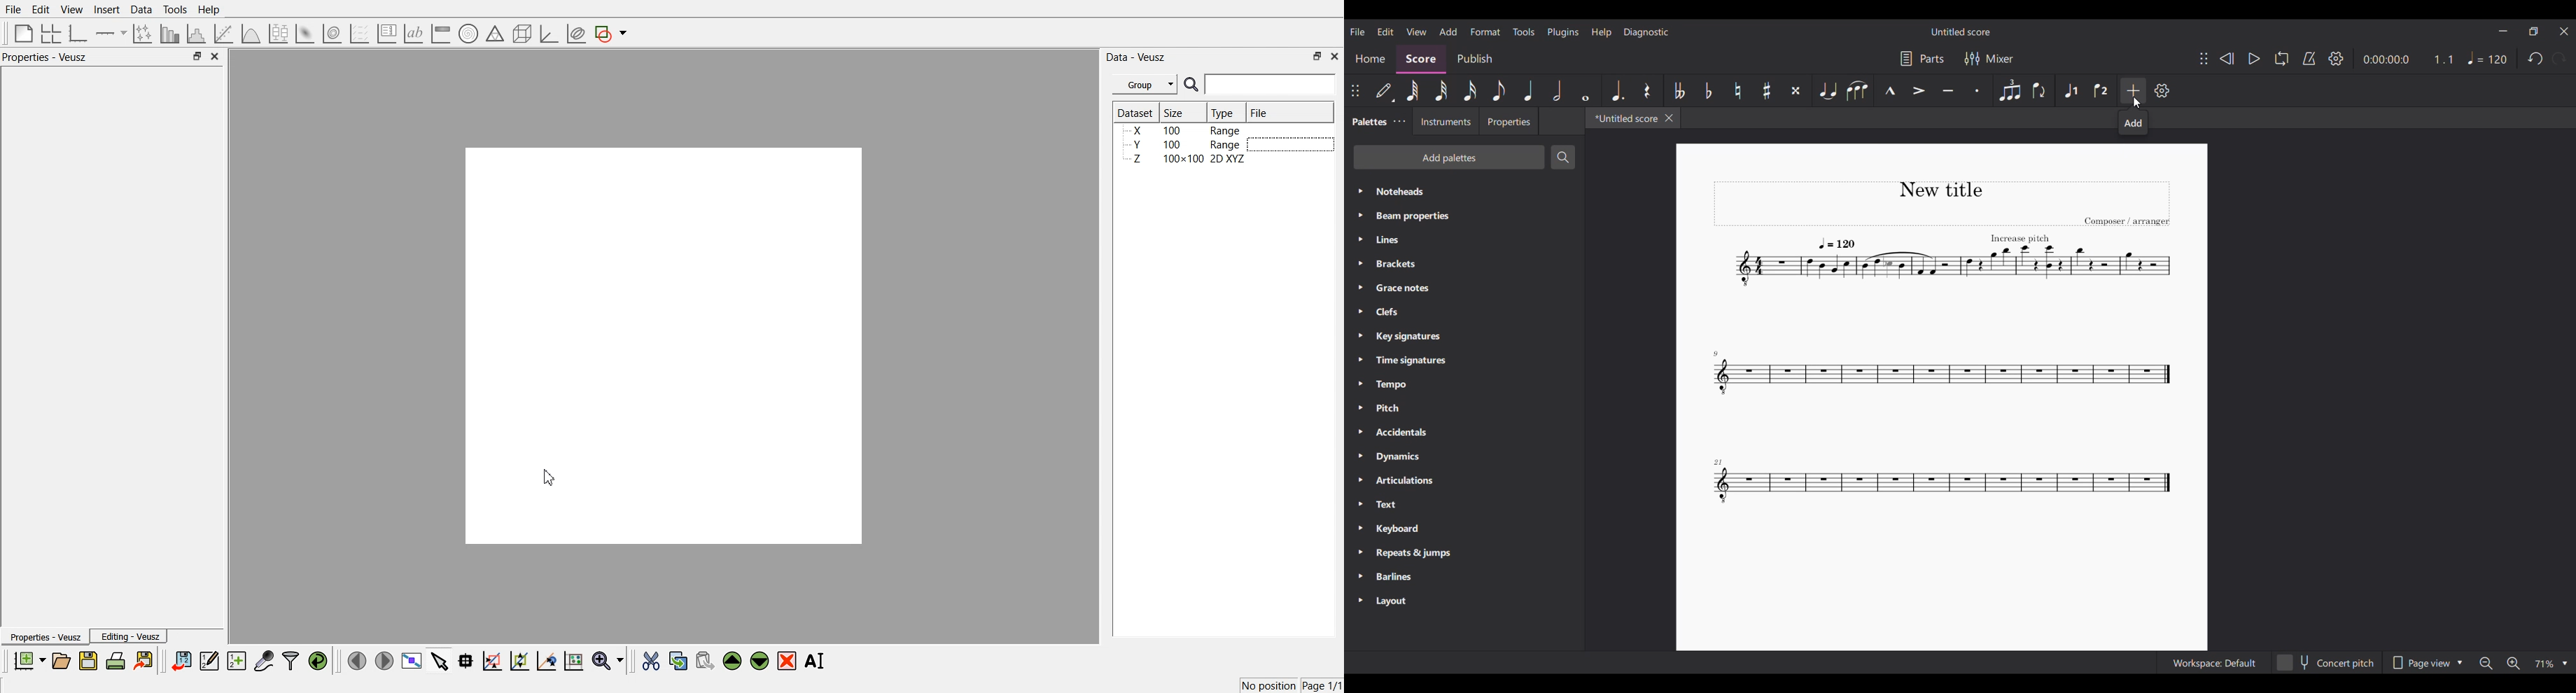 The height and width of the screenshot is (700, 2576). What do you see at coordinates (550, 477) in the screenshot?
I see `Cursor` at bounding box center [550, 477].